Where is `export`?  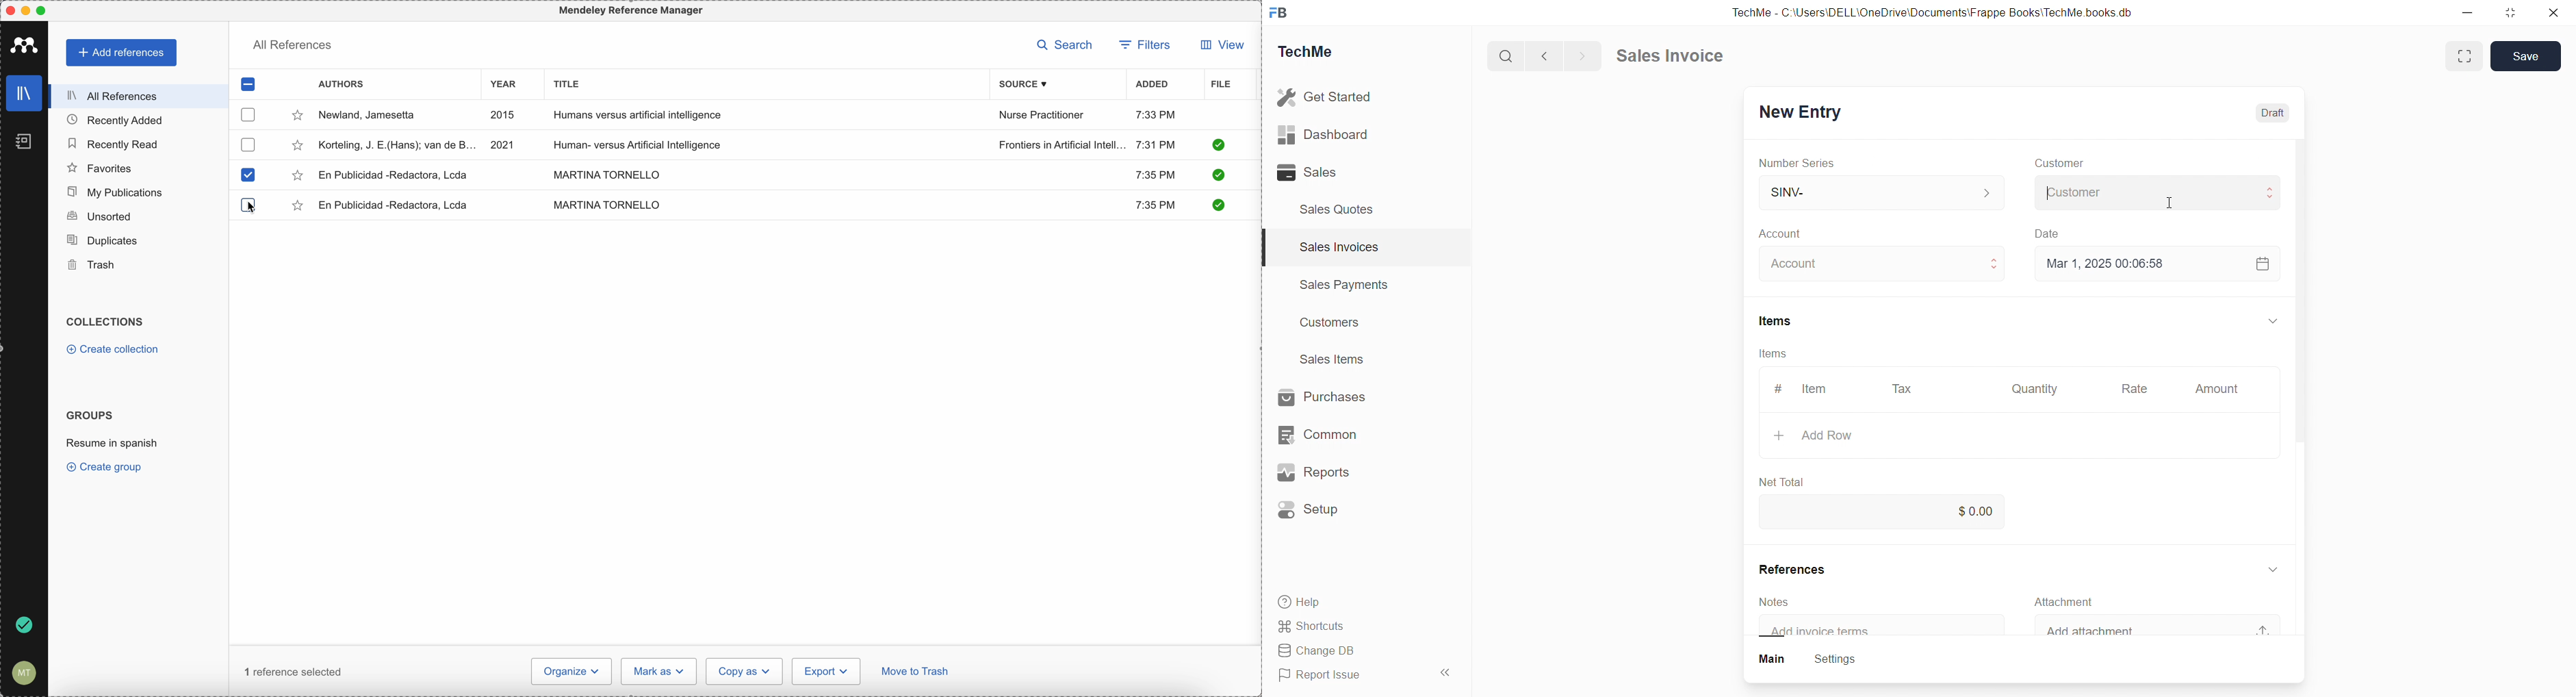 export is located at coordinates (826, 671).